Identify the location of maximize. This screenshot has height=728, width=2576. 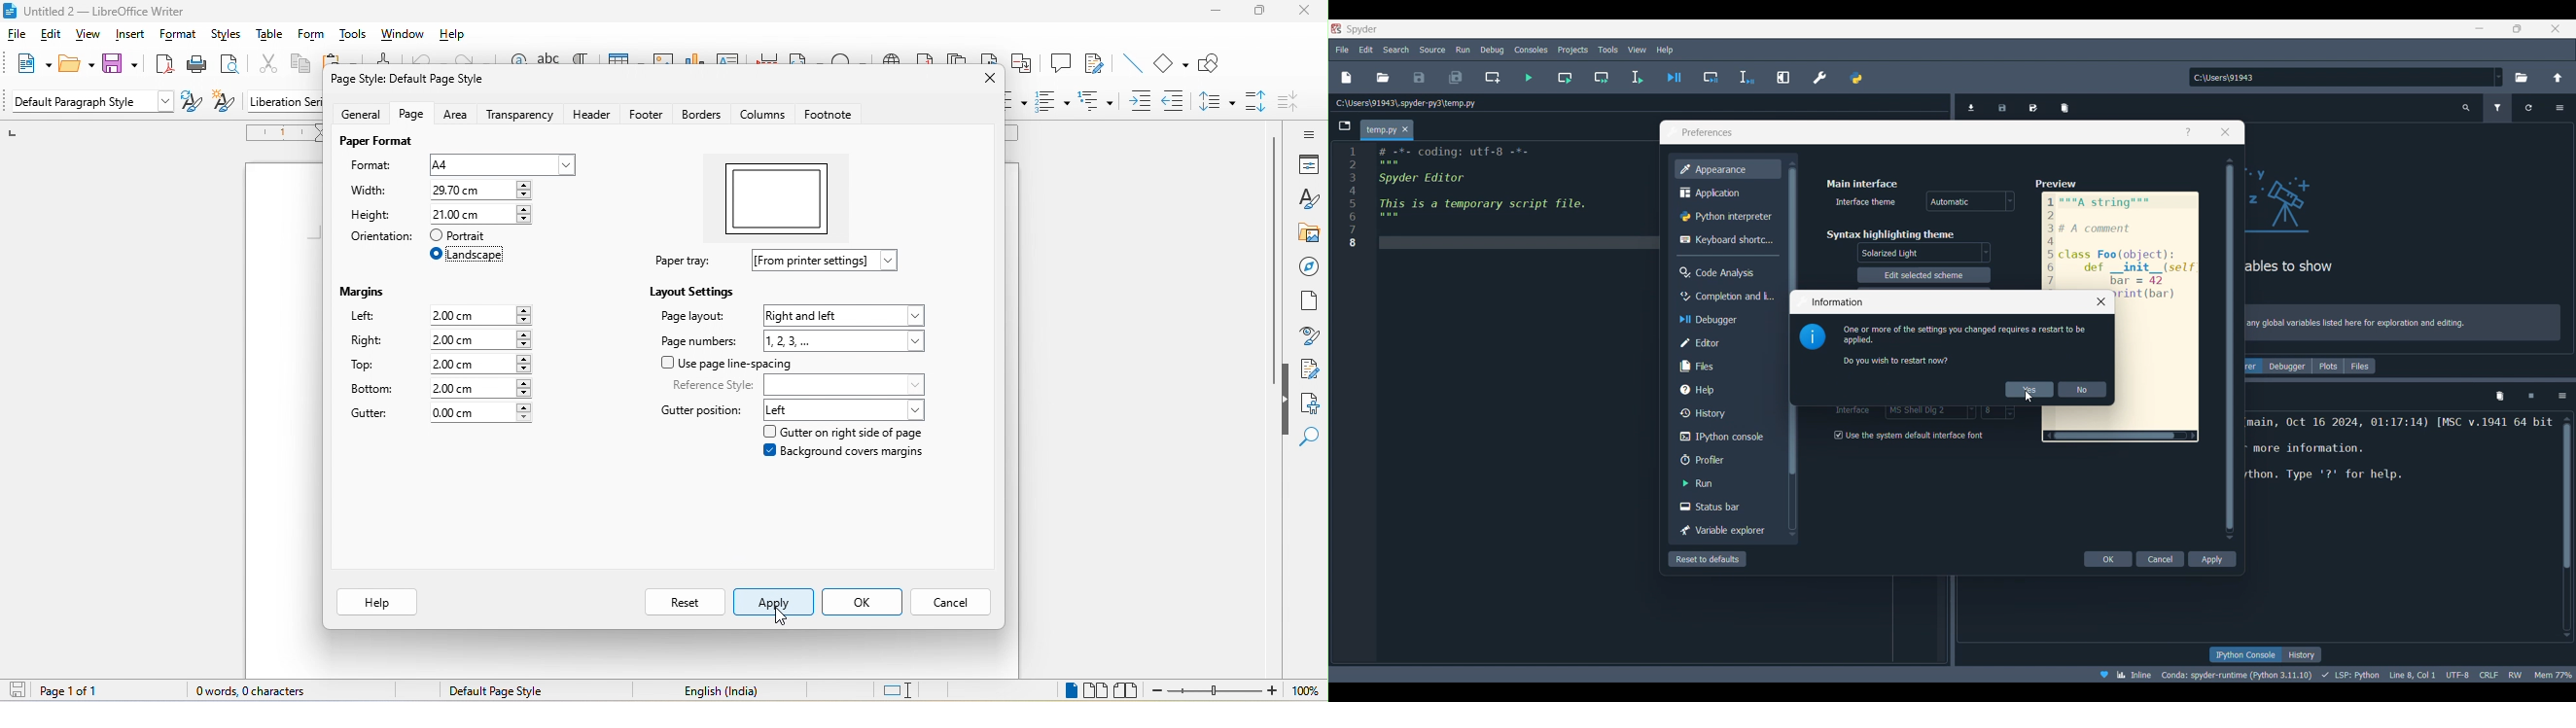
(1260, 11).